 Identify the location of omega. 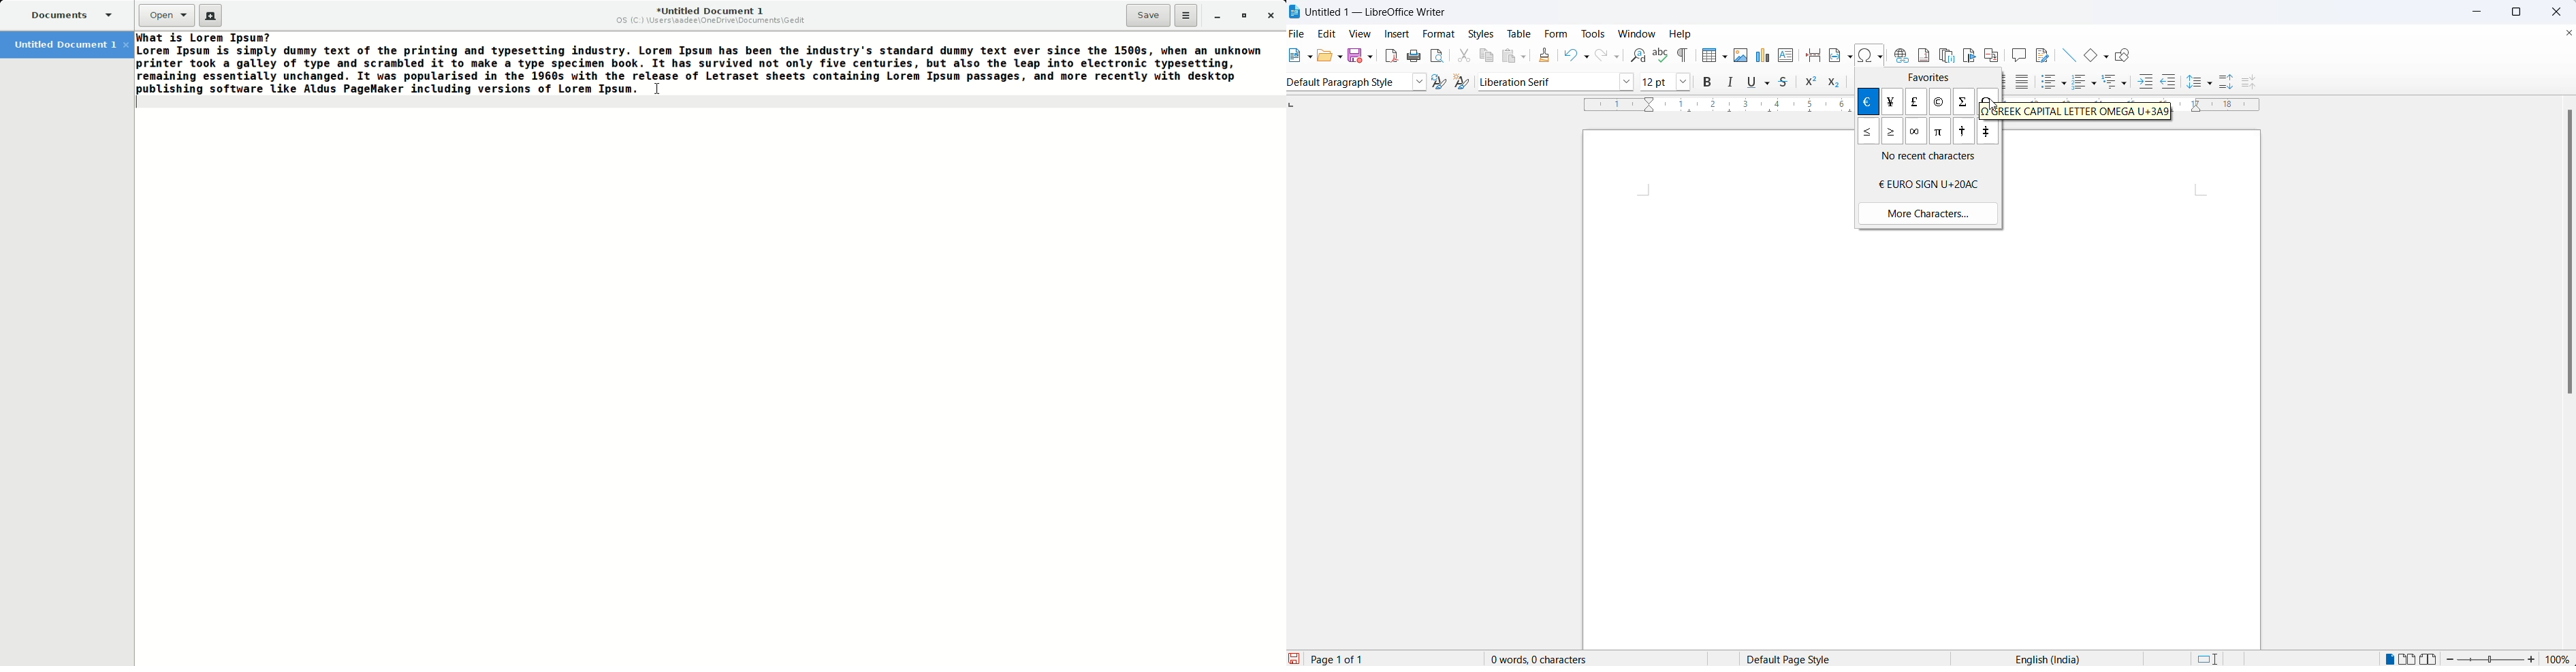
(1986, 103).